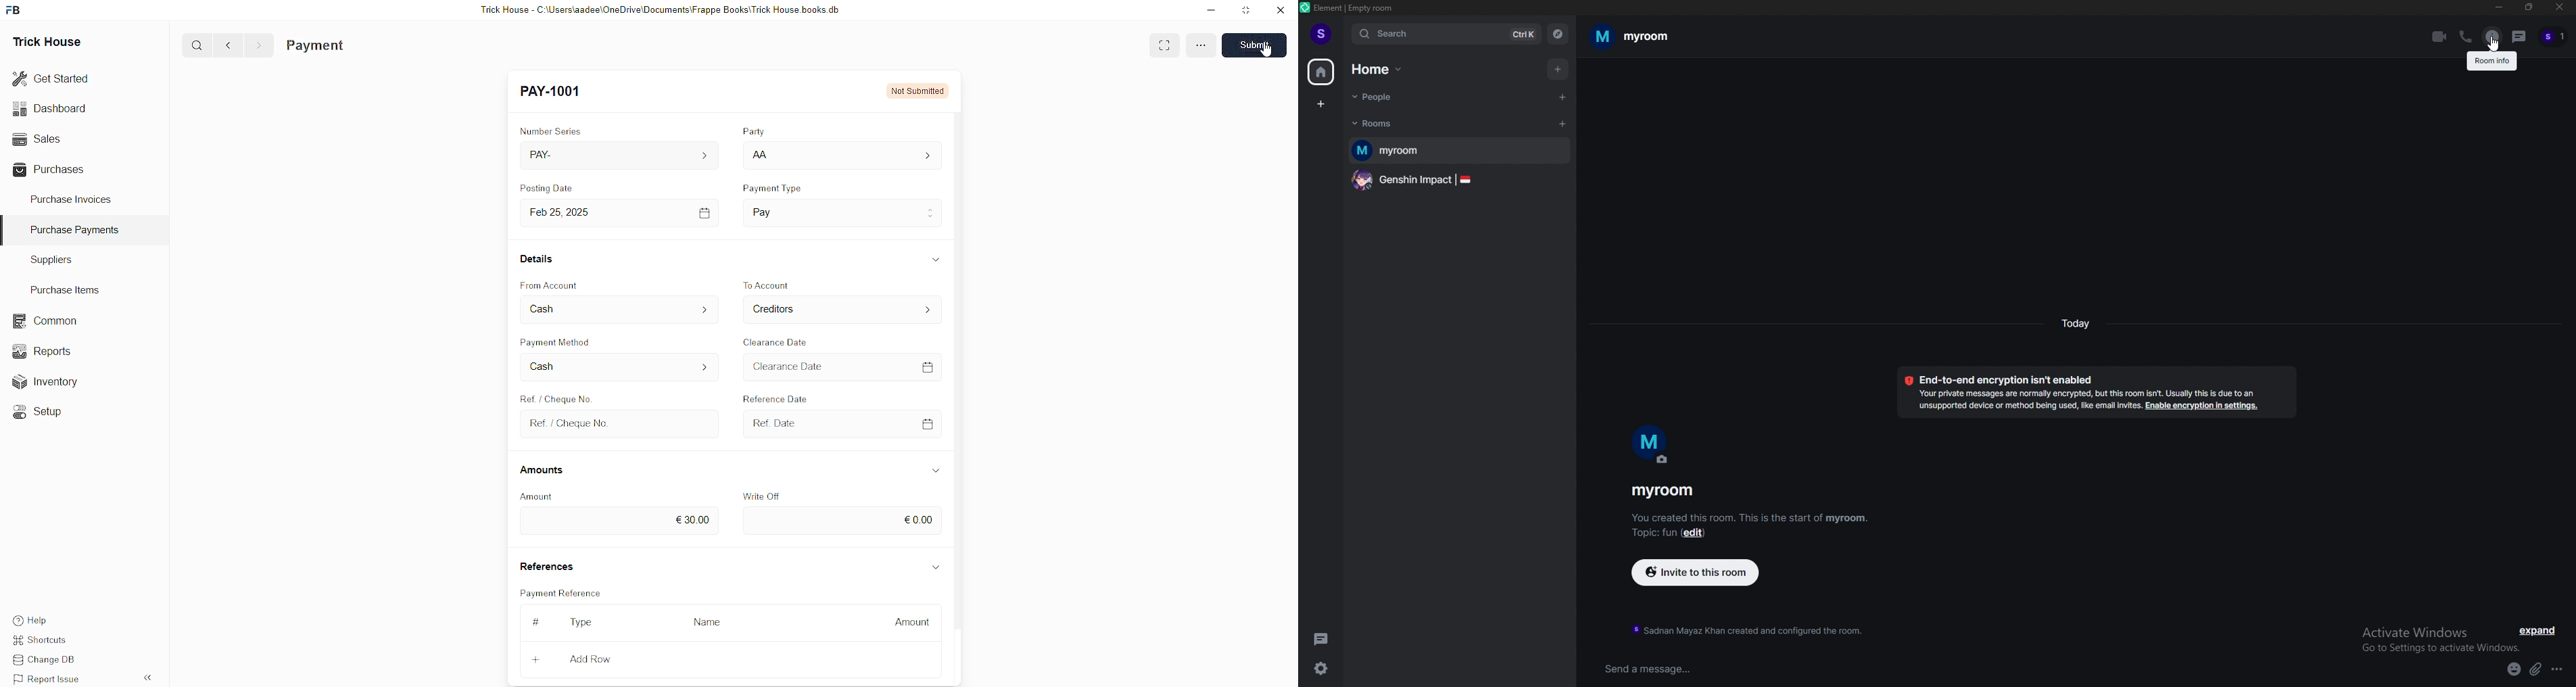 This screenshot has height=700, width=2576. What do you see at coordinates (1164, 45) in the screenshot?
I see `EXPAND` at bounding box center [1164, 45].